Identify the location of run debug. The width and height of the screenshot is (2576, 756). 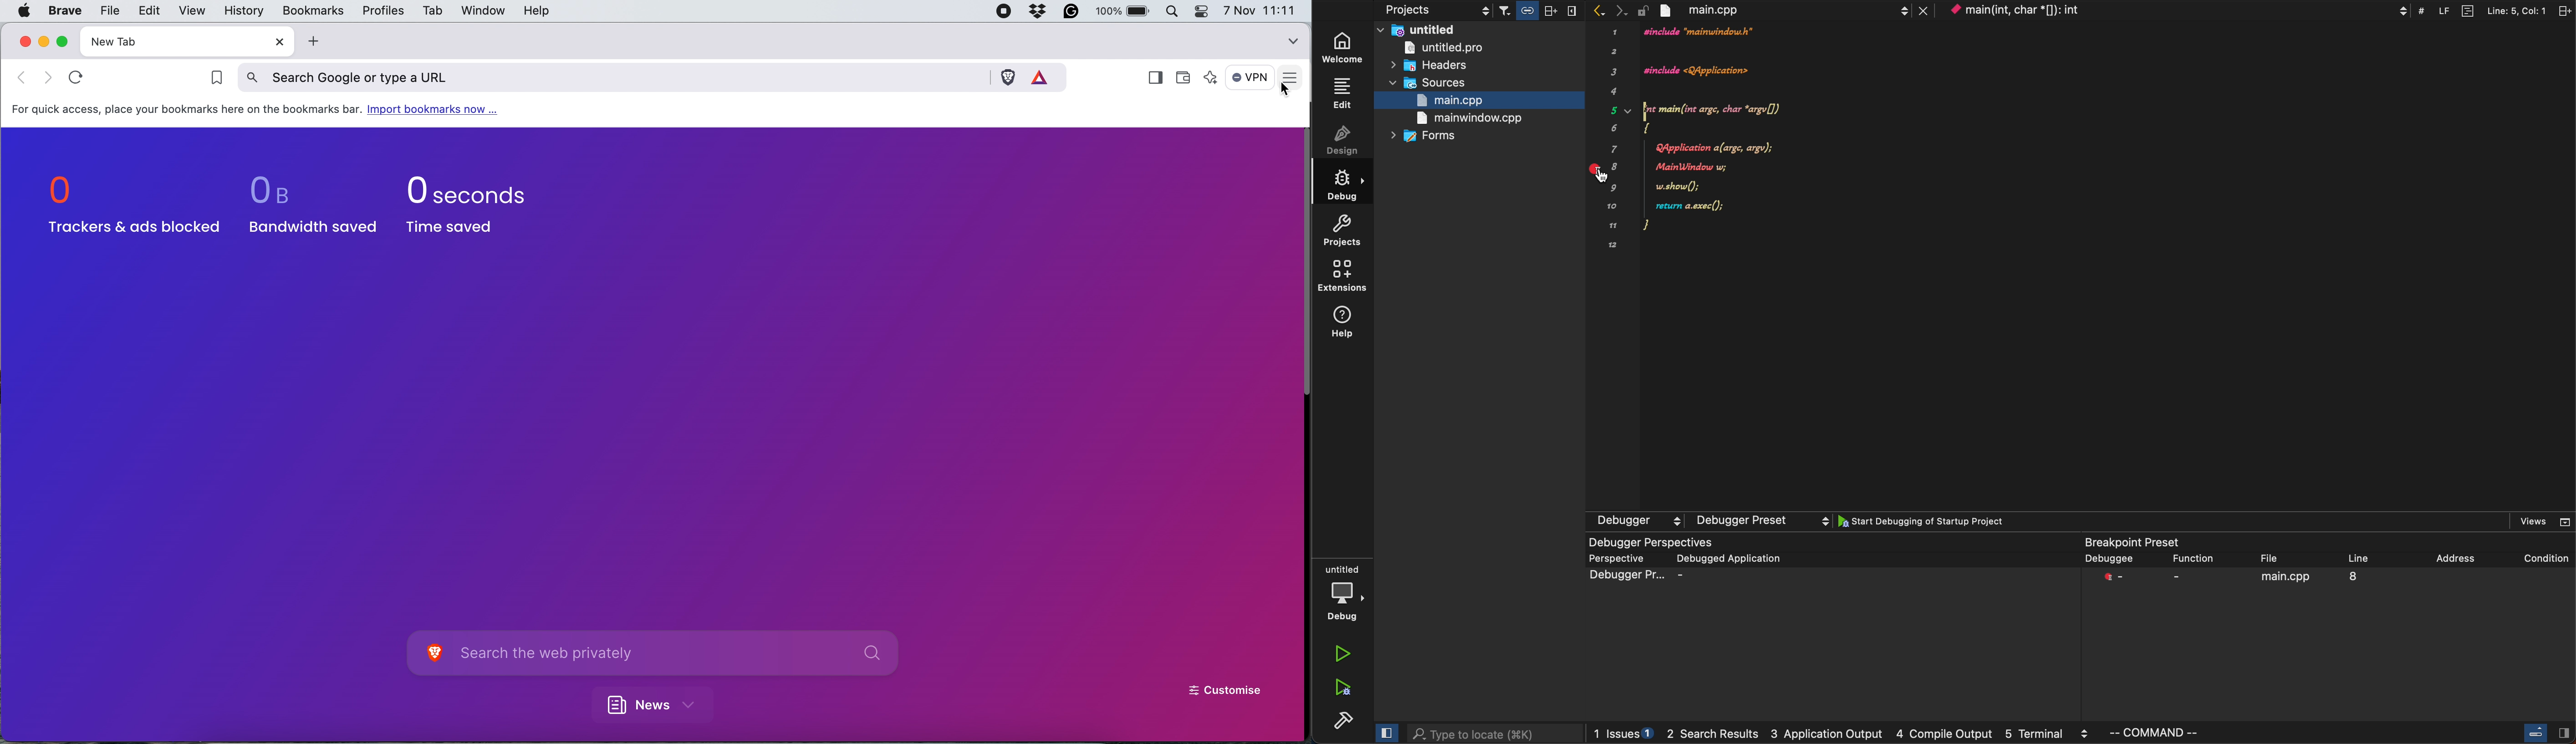
(1339, 689).